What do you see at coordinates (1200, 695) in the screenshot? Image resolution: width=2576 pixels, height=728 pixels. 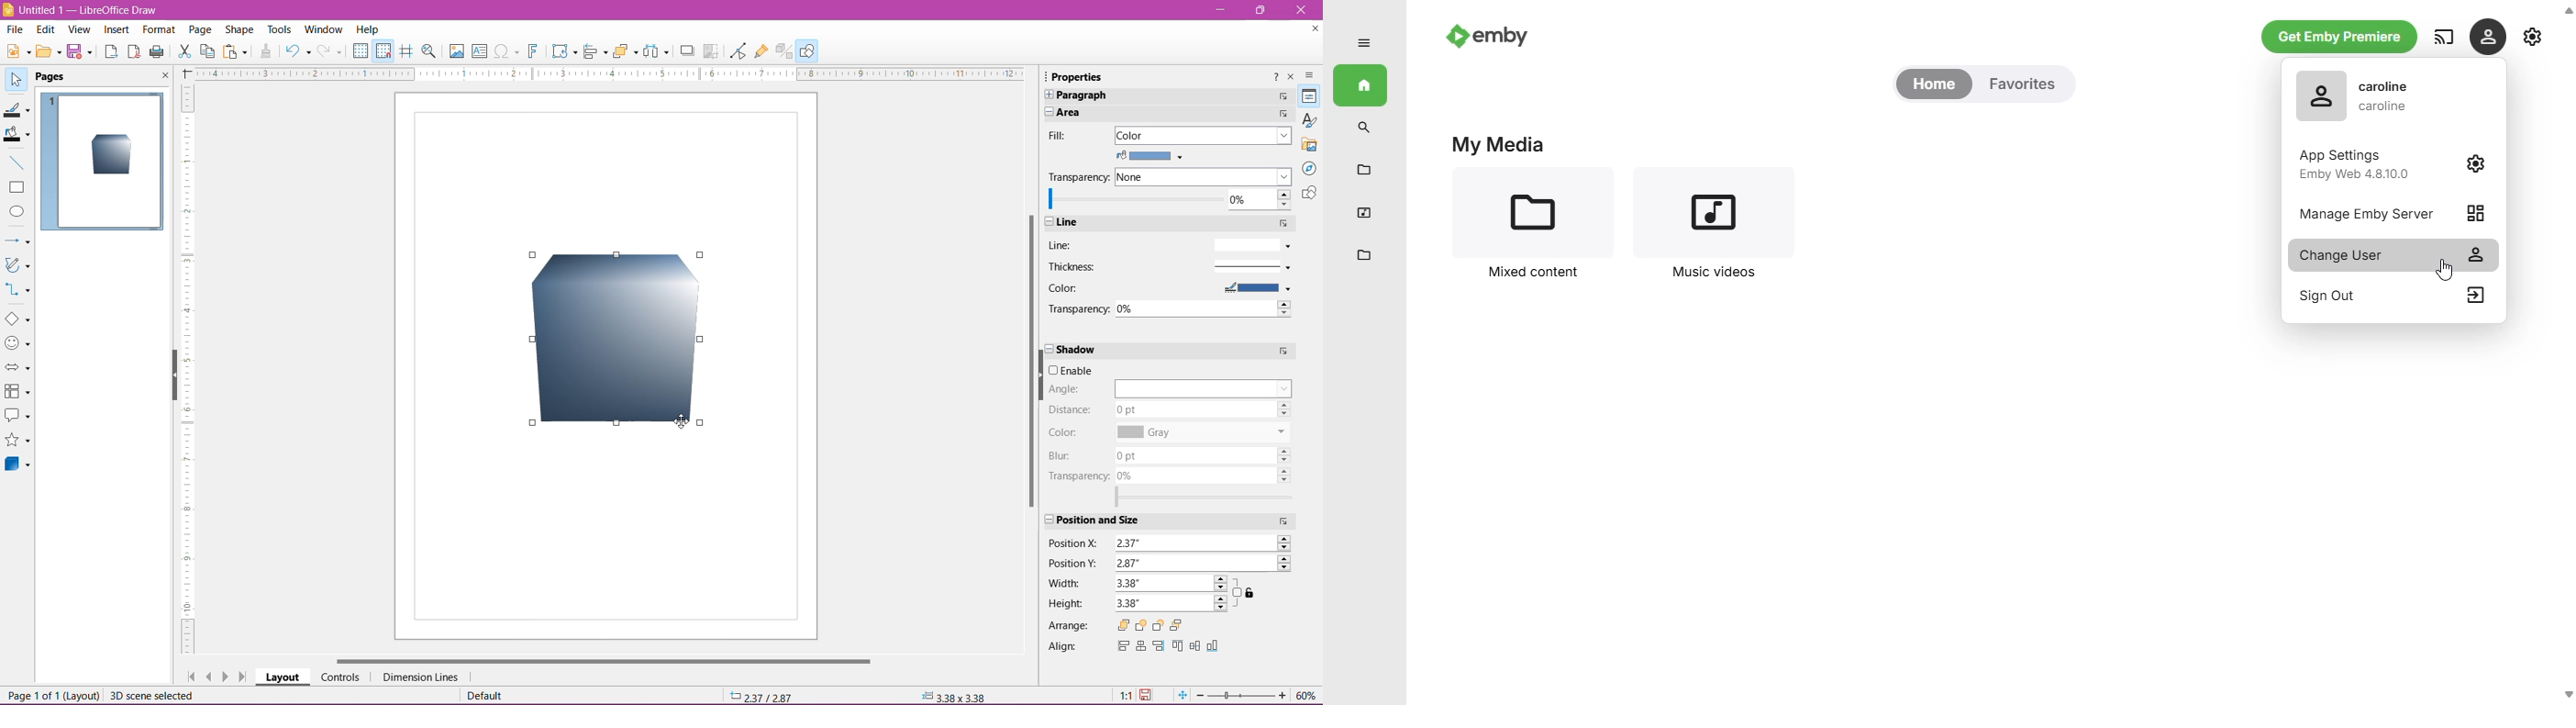 I see `Zoom Out` at bounding box center [1200, 695].